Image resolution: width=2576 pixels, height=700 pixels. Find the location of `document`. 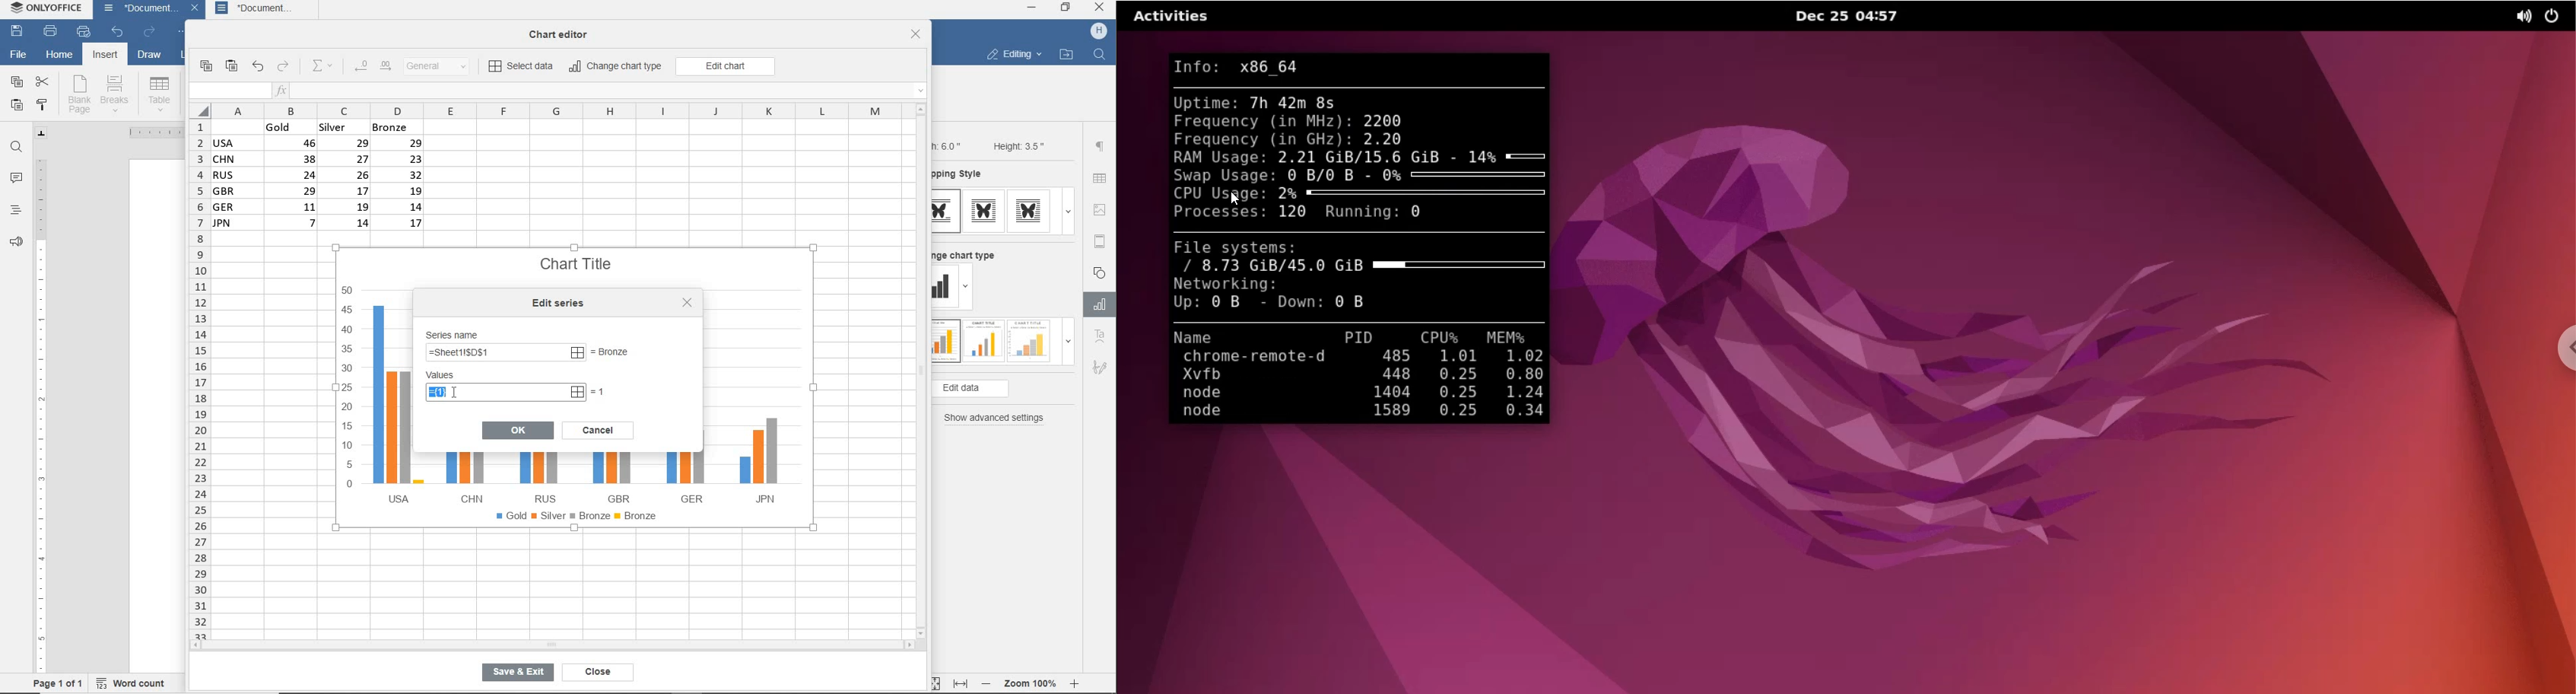

document is located at coordinates (265, 9).